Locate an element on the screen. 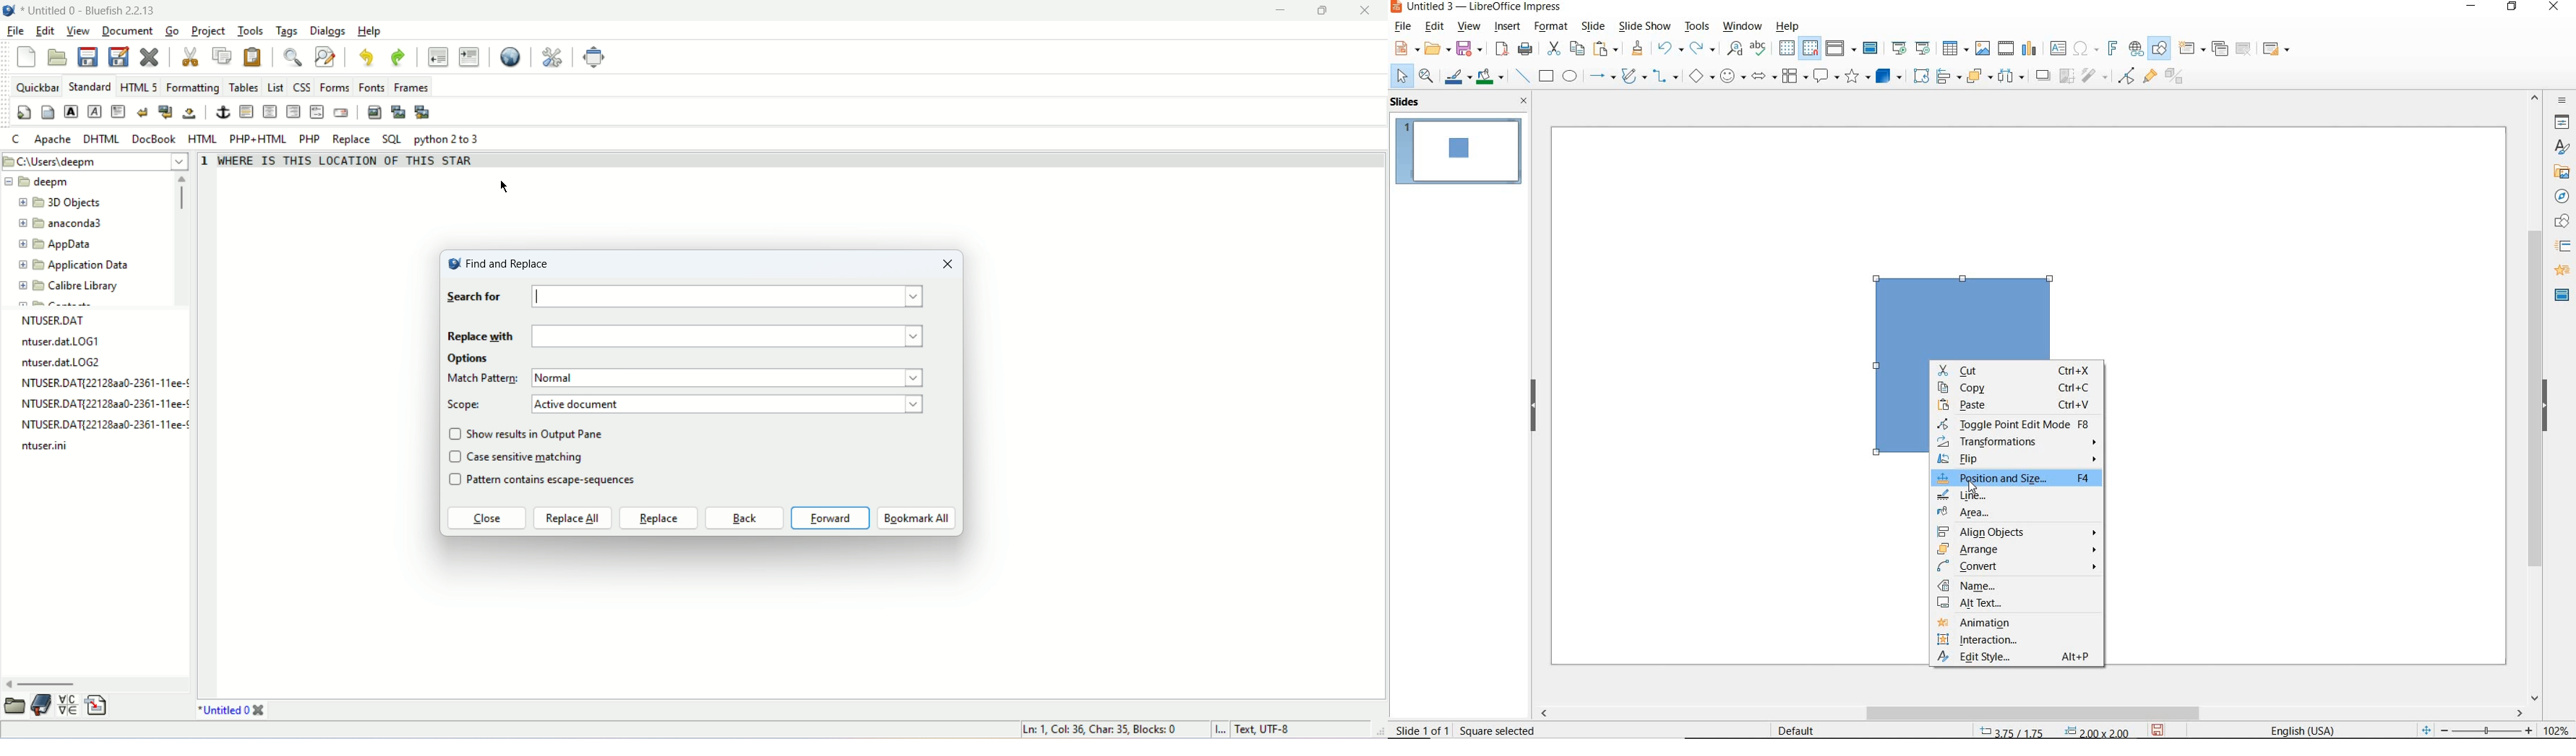 The height and width of the screenshot is (756, 2576). tables is located at coordinates (244, 88).